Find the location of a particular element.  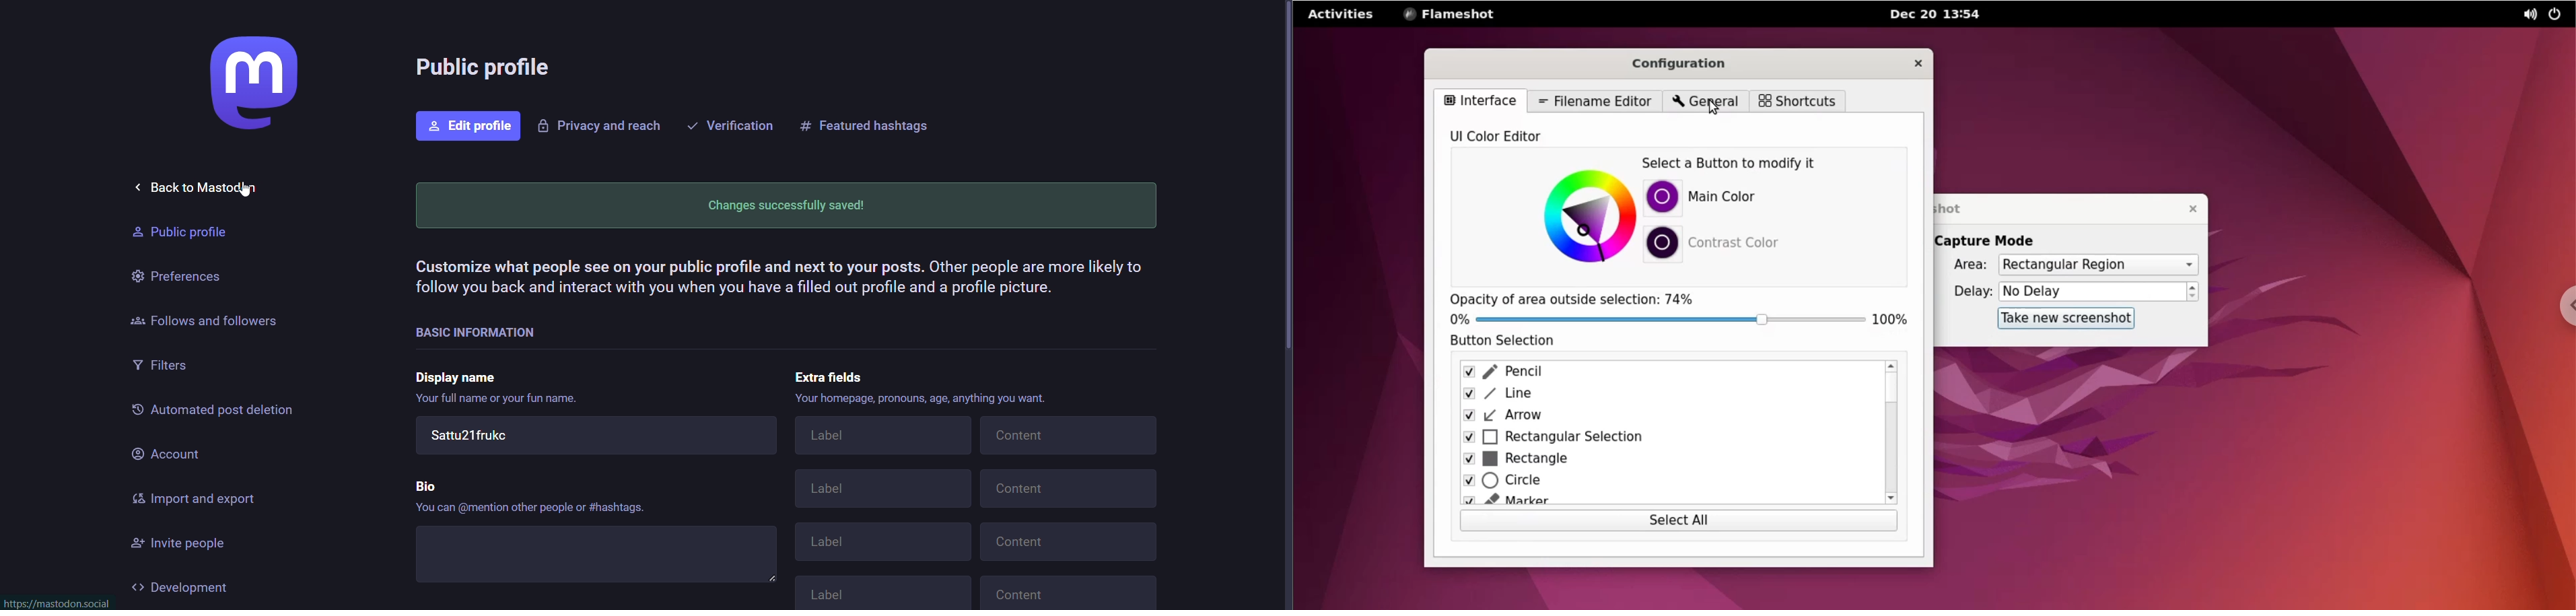

increment or decrement delay is located at coordinates (2194, 292).